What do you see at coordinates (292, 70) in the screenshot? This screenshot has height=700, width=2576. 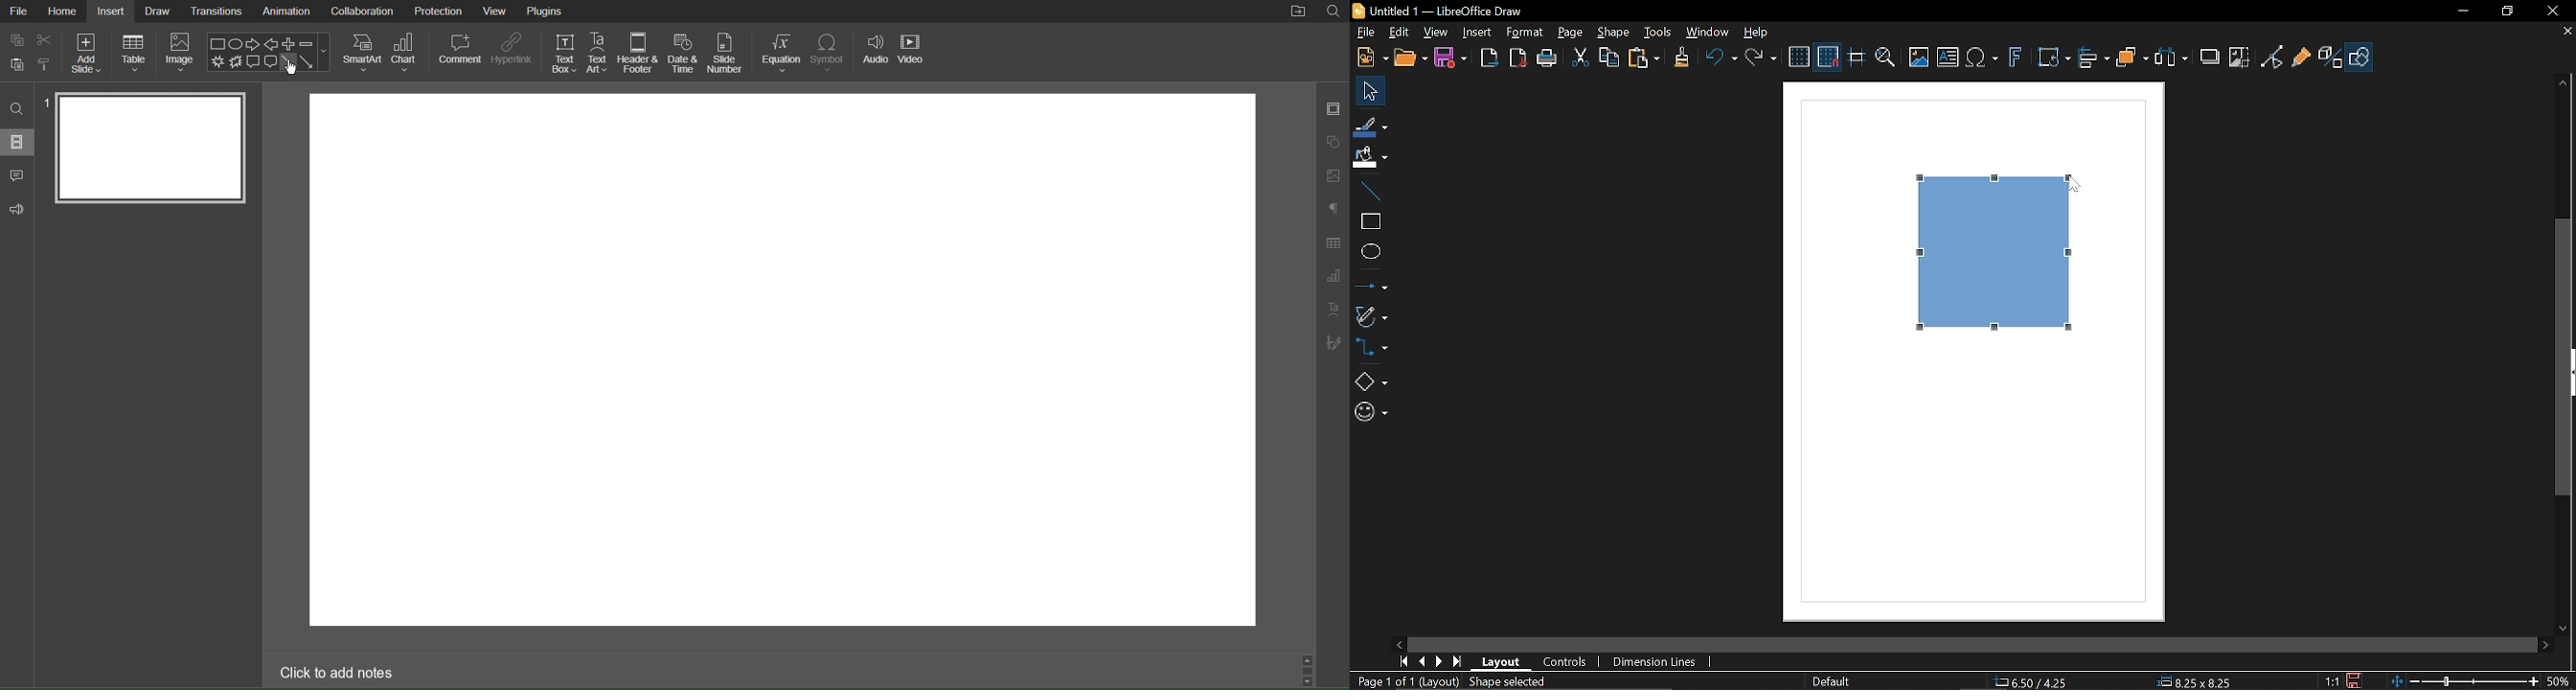 I see `Pointer` at bounding box center [292, 70].